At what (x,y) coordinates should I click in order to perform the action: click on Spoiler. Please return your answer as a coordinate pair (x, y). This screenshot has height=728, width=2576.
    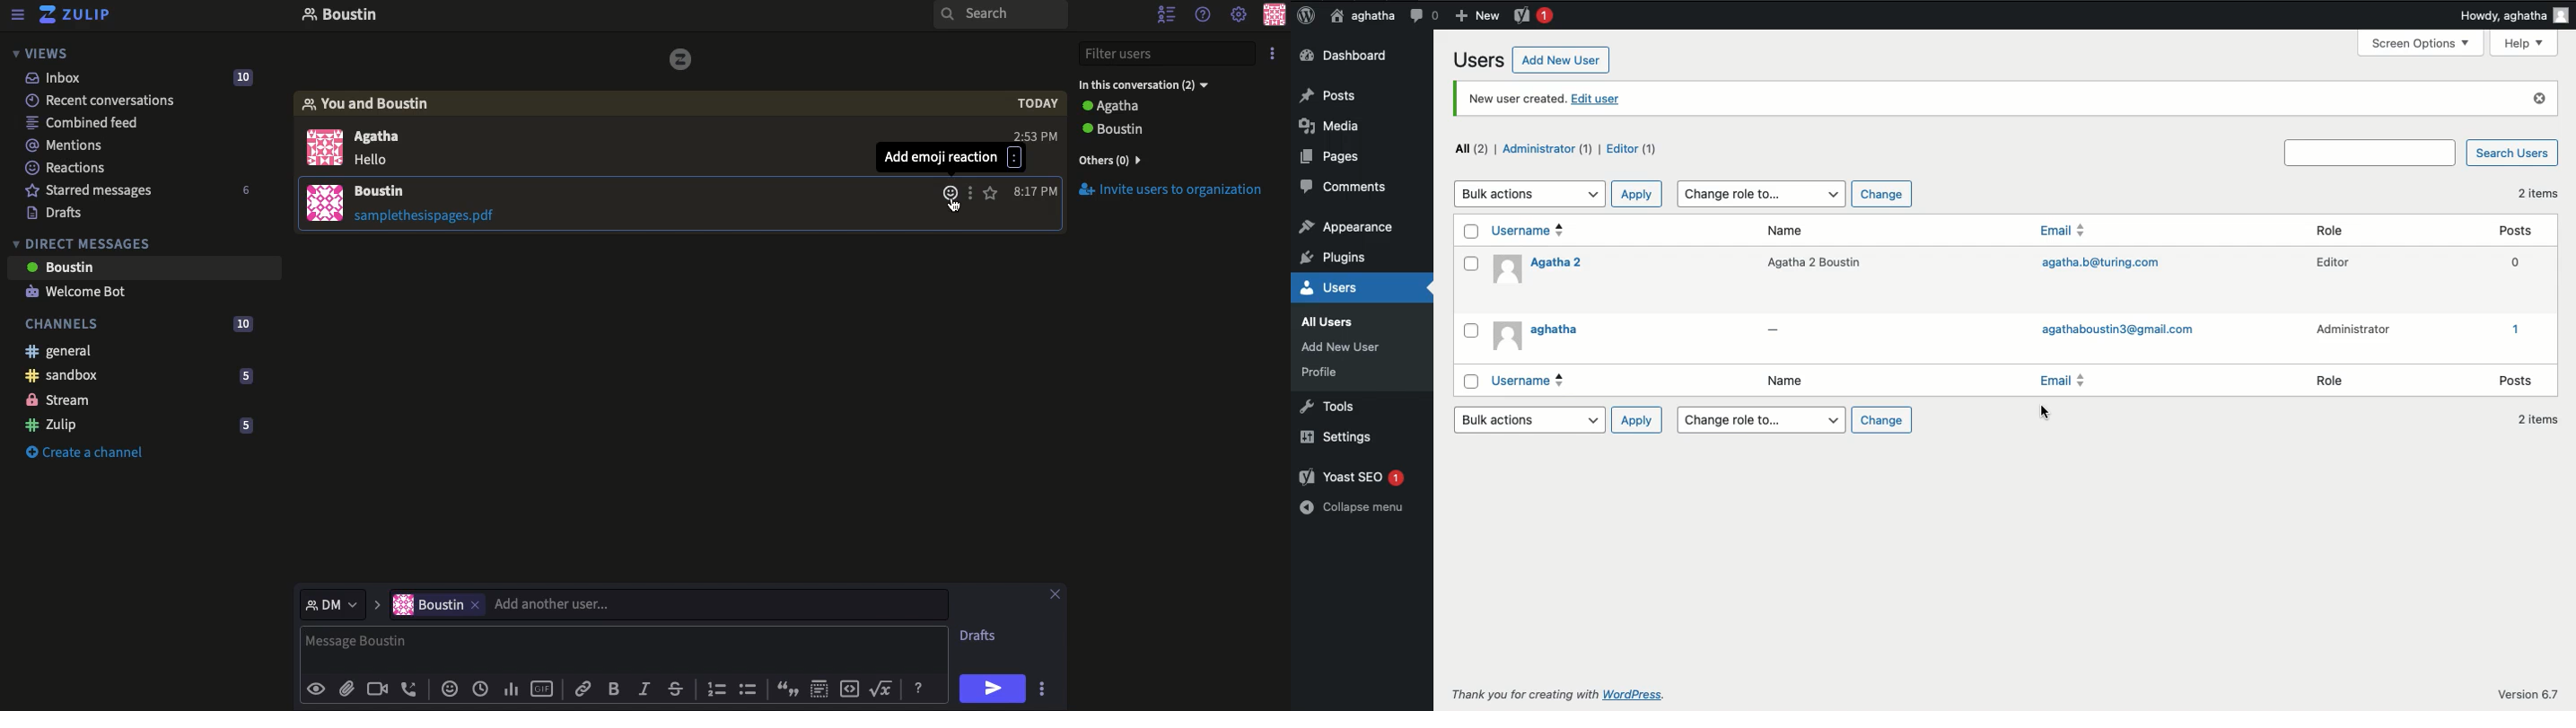
    Looking at the image, I should click on (818, 688).